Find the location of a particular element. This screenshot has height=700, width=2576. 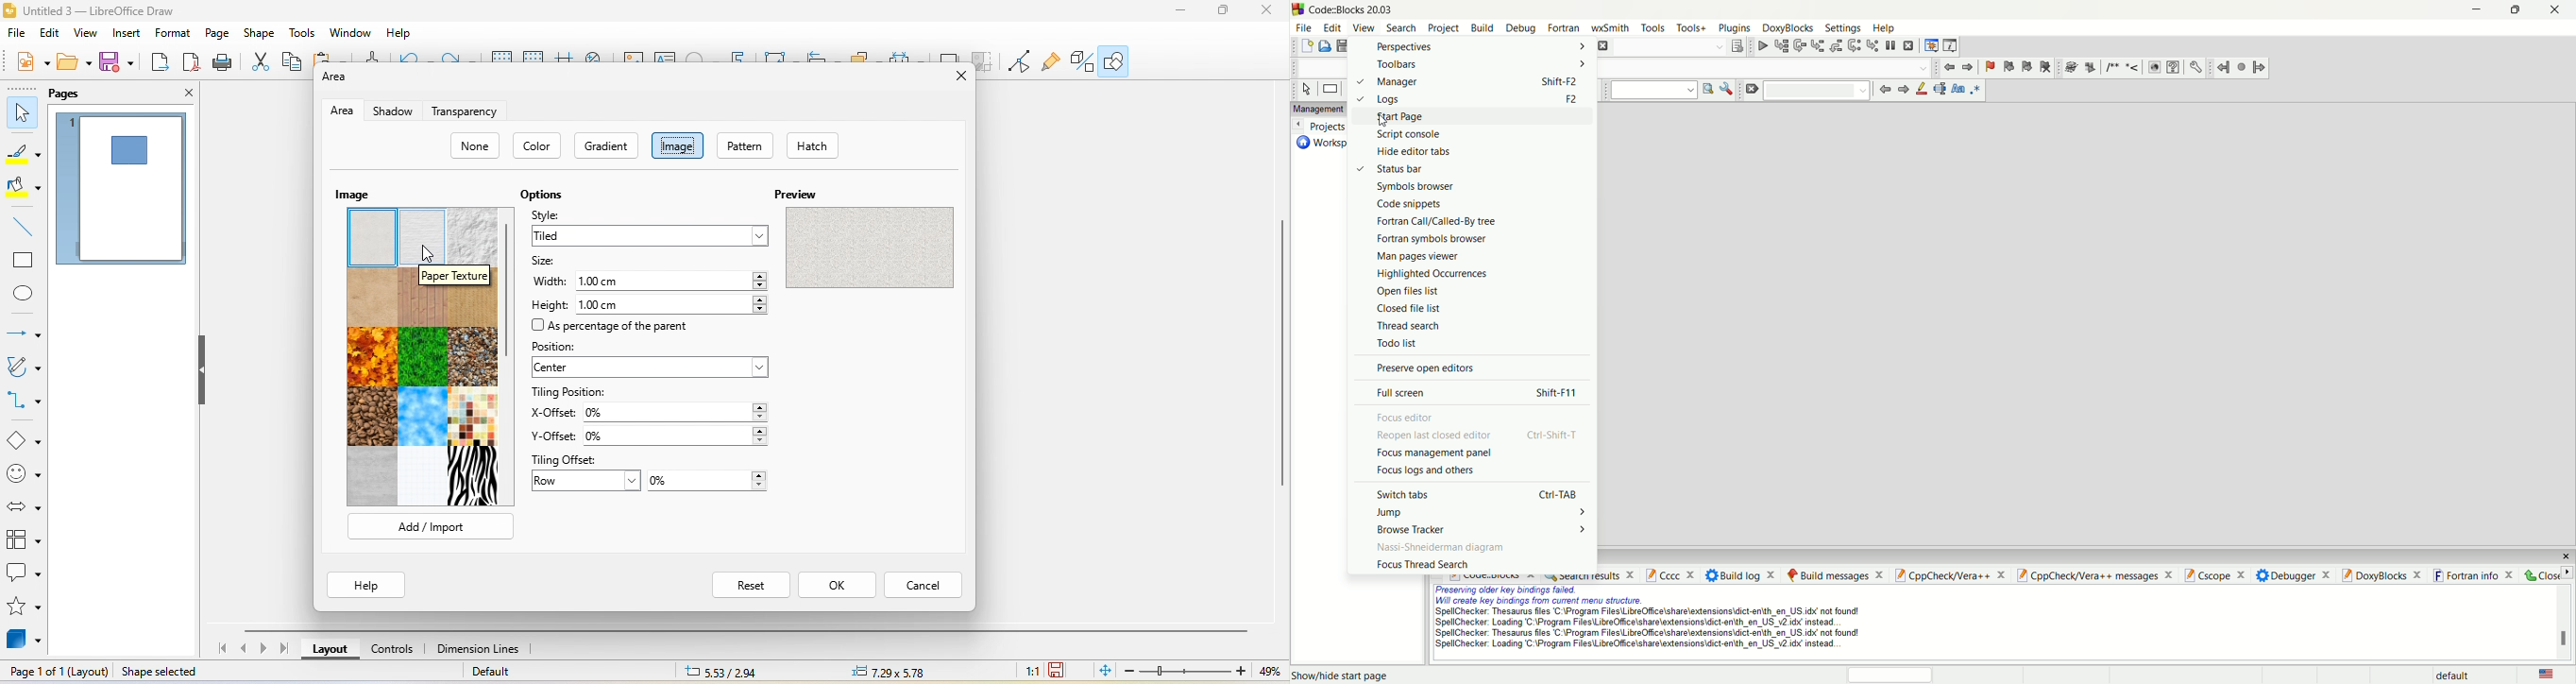

flowchart is located at coordinates (24, 539).